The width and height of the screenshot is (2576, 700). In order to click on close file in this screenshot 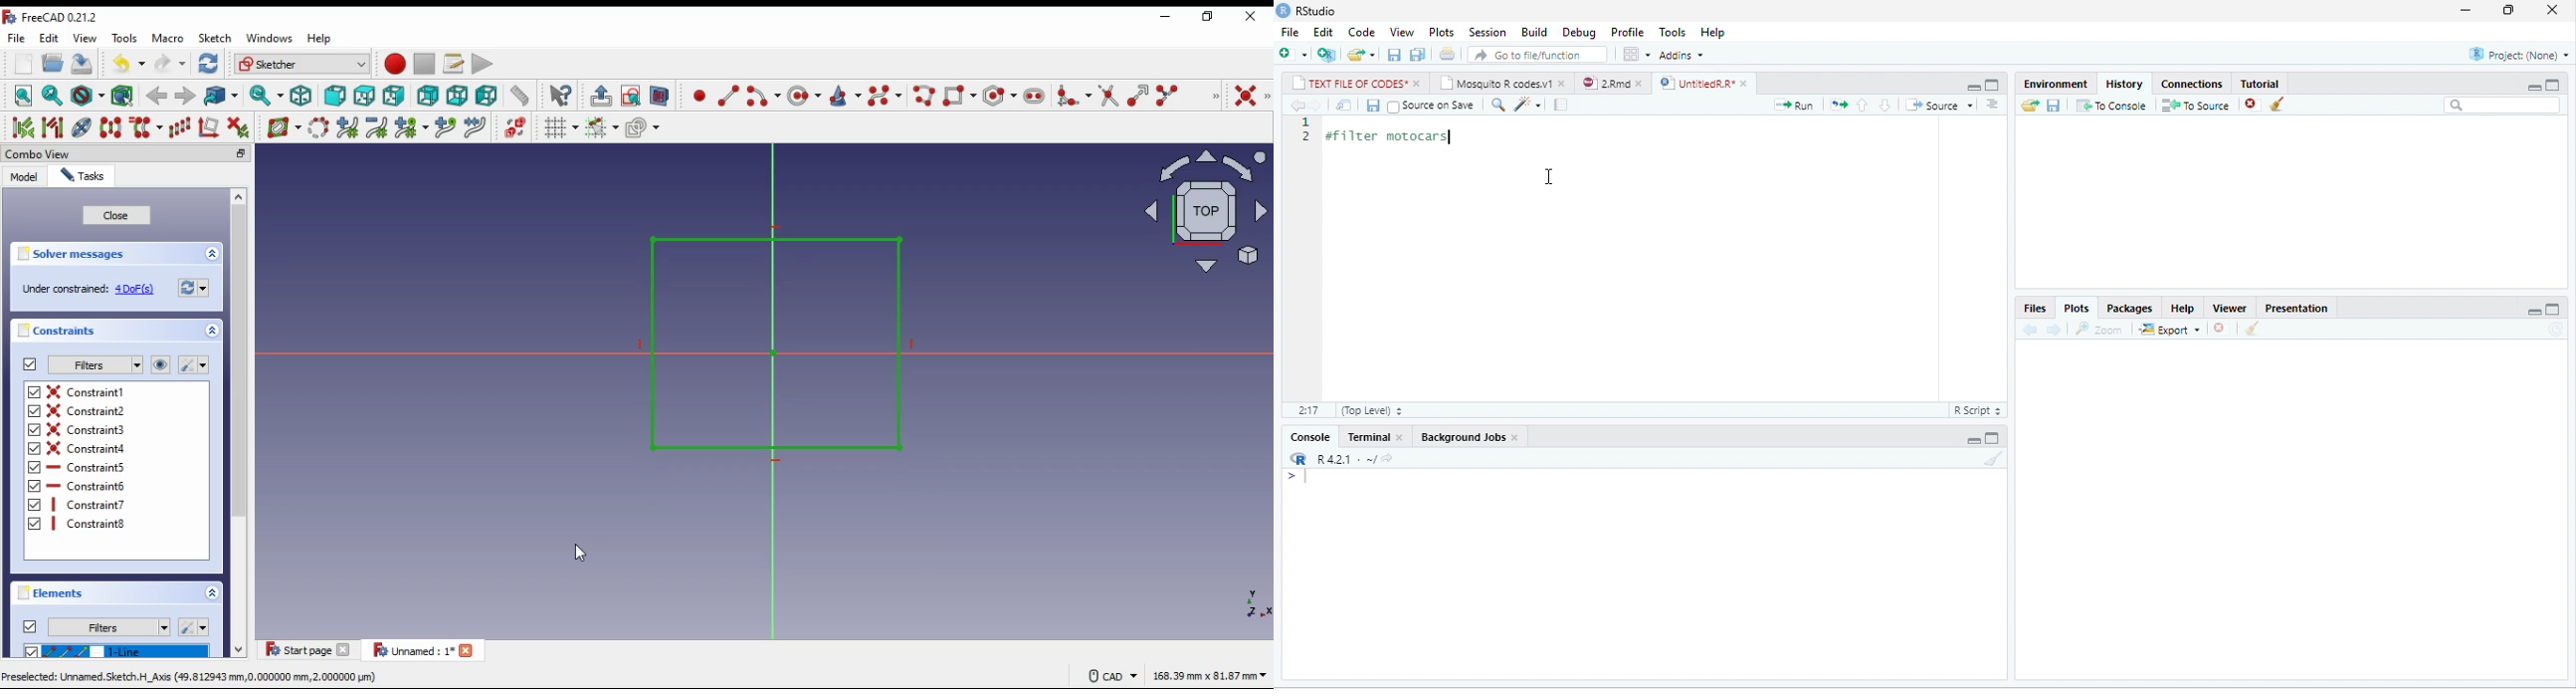, I will do `click(2221, 328)`.